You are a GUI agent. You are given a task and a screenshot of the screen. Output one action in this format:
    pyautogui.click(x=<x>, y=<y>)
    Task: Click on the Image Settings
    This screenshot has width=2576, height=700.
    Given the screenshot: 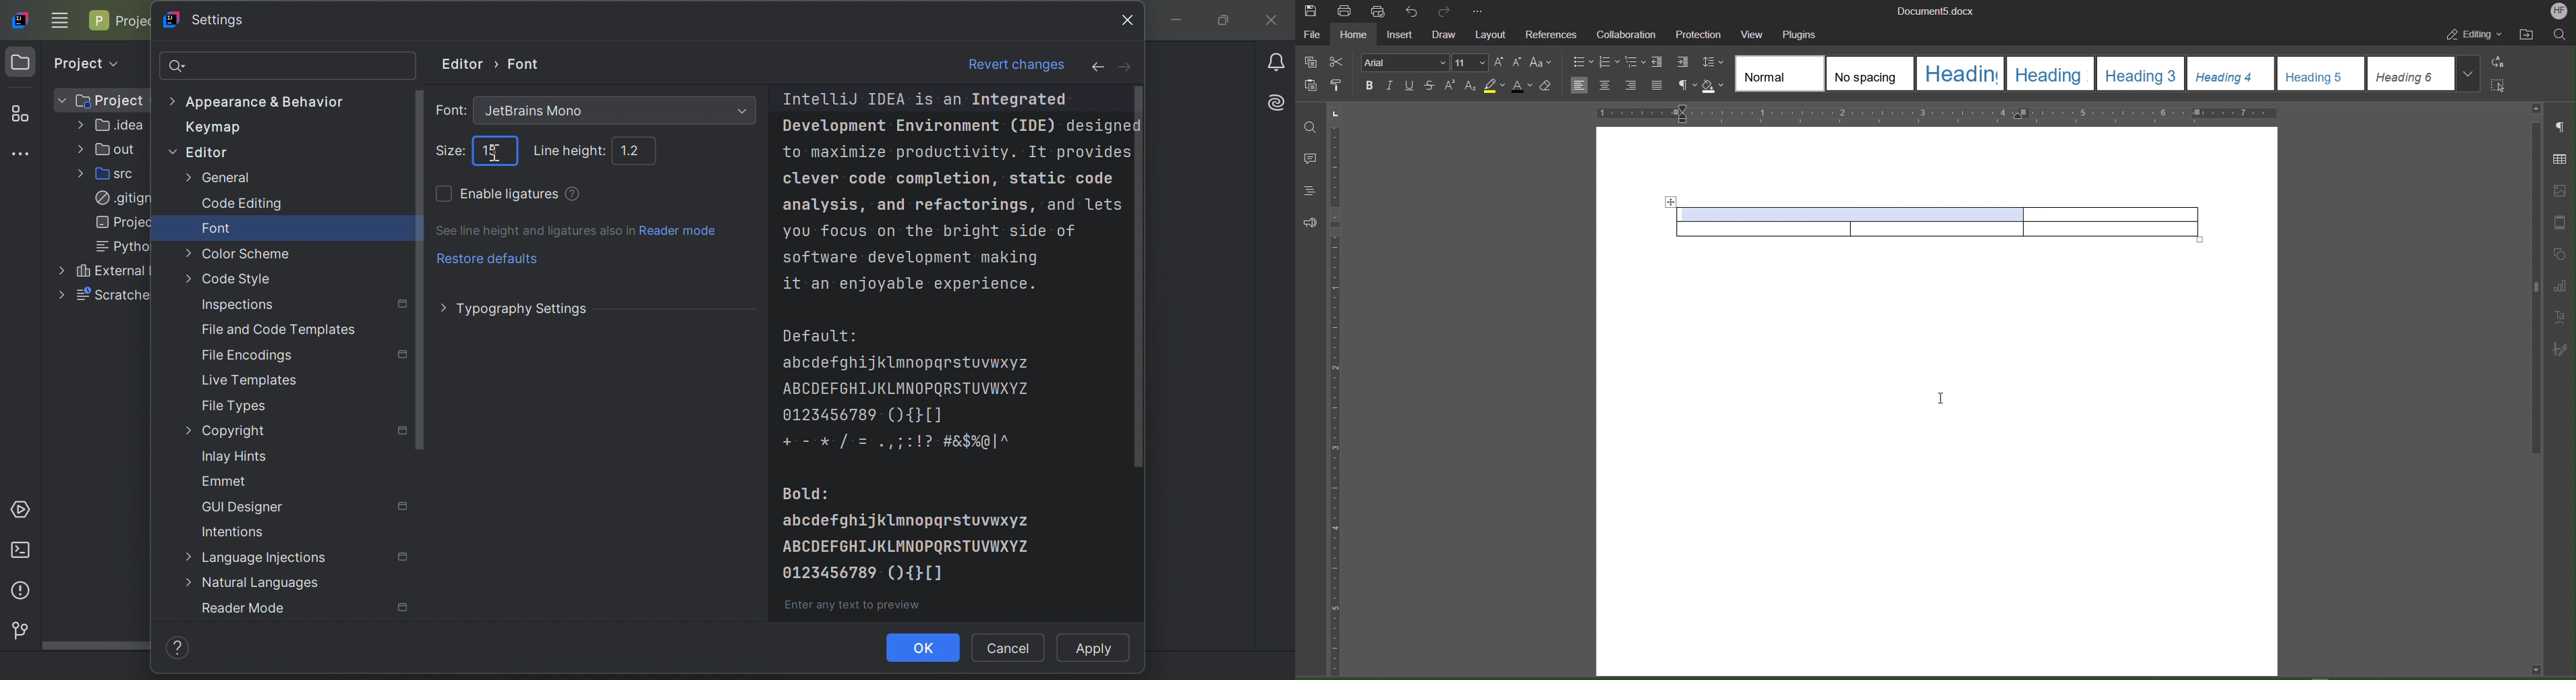 What is the action you would take?
    pyautogui.click(x=2561, y=187)
    